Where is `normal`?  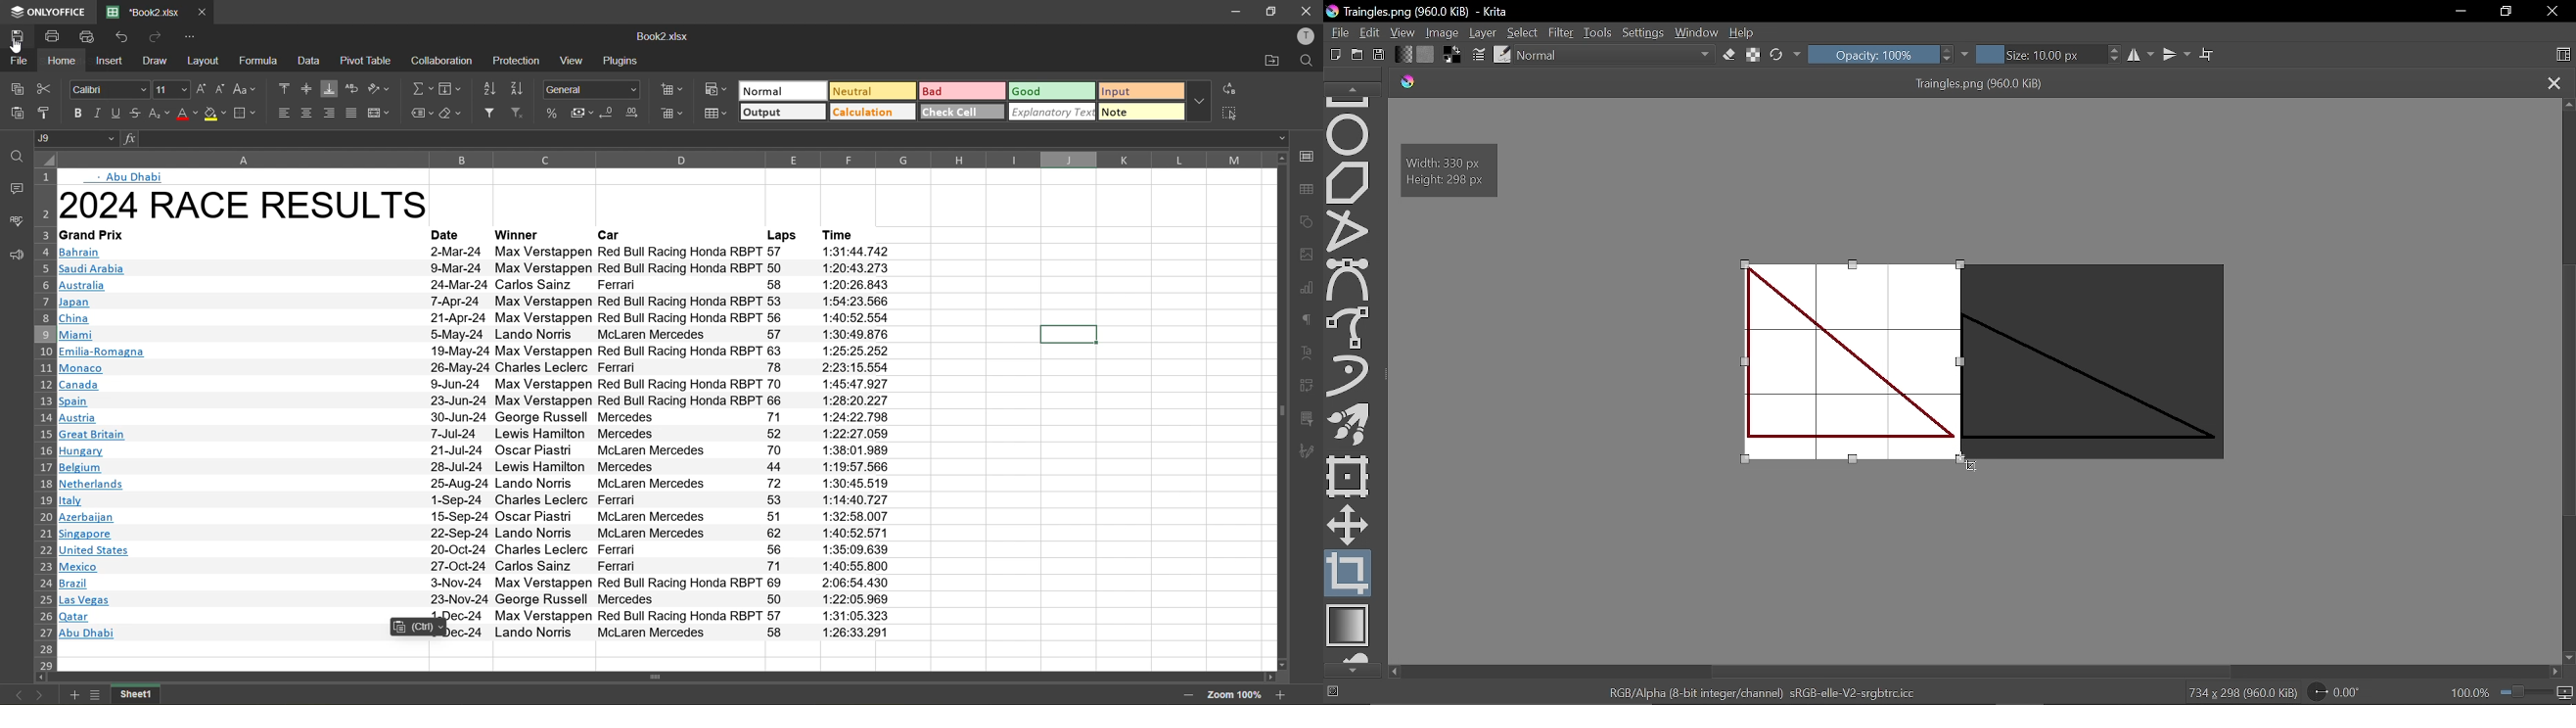
normal is located at coordinates (783, 90).